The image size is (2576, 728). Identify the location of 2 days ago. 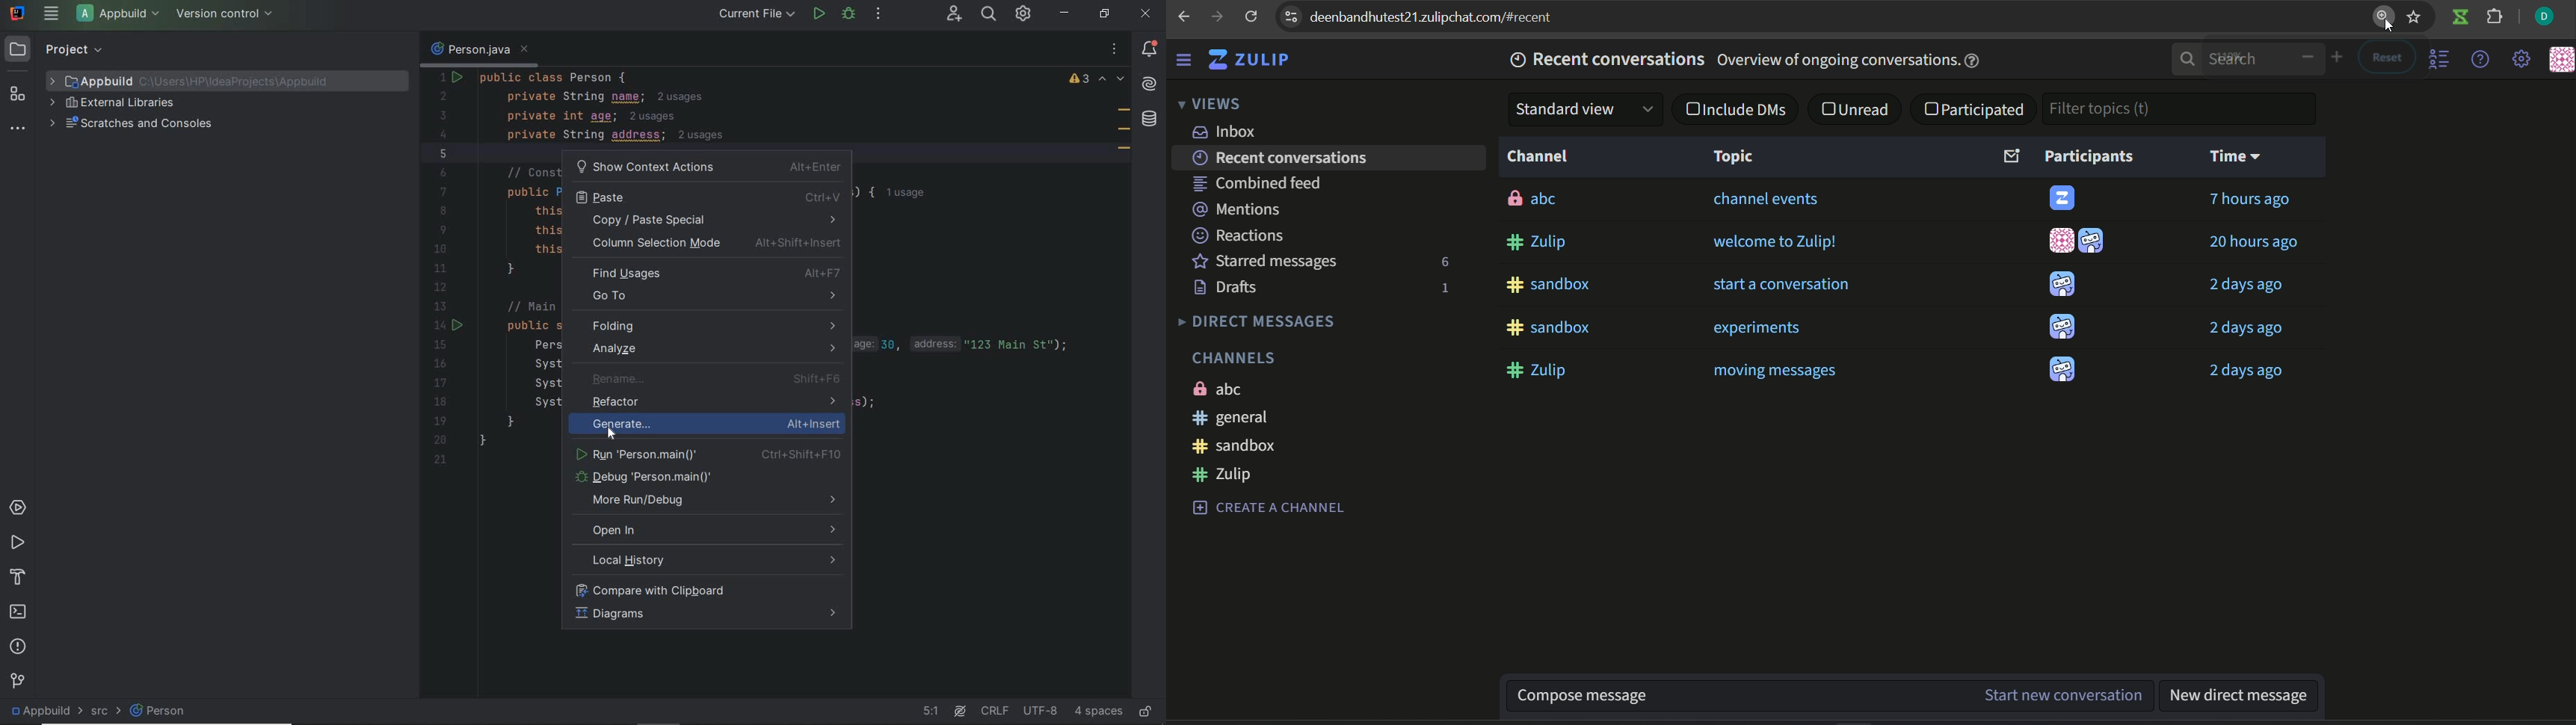
(2247, 286).